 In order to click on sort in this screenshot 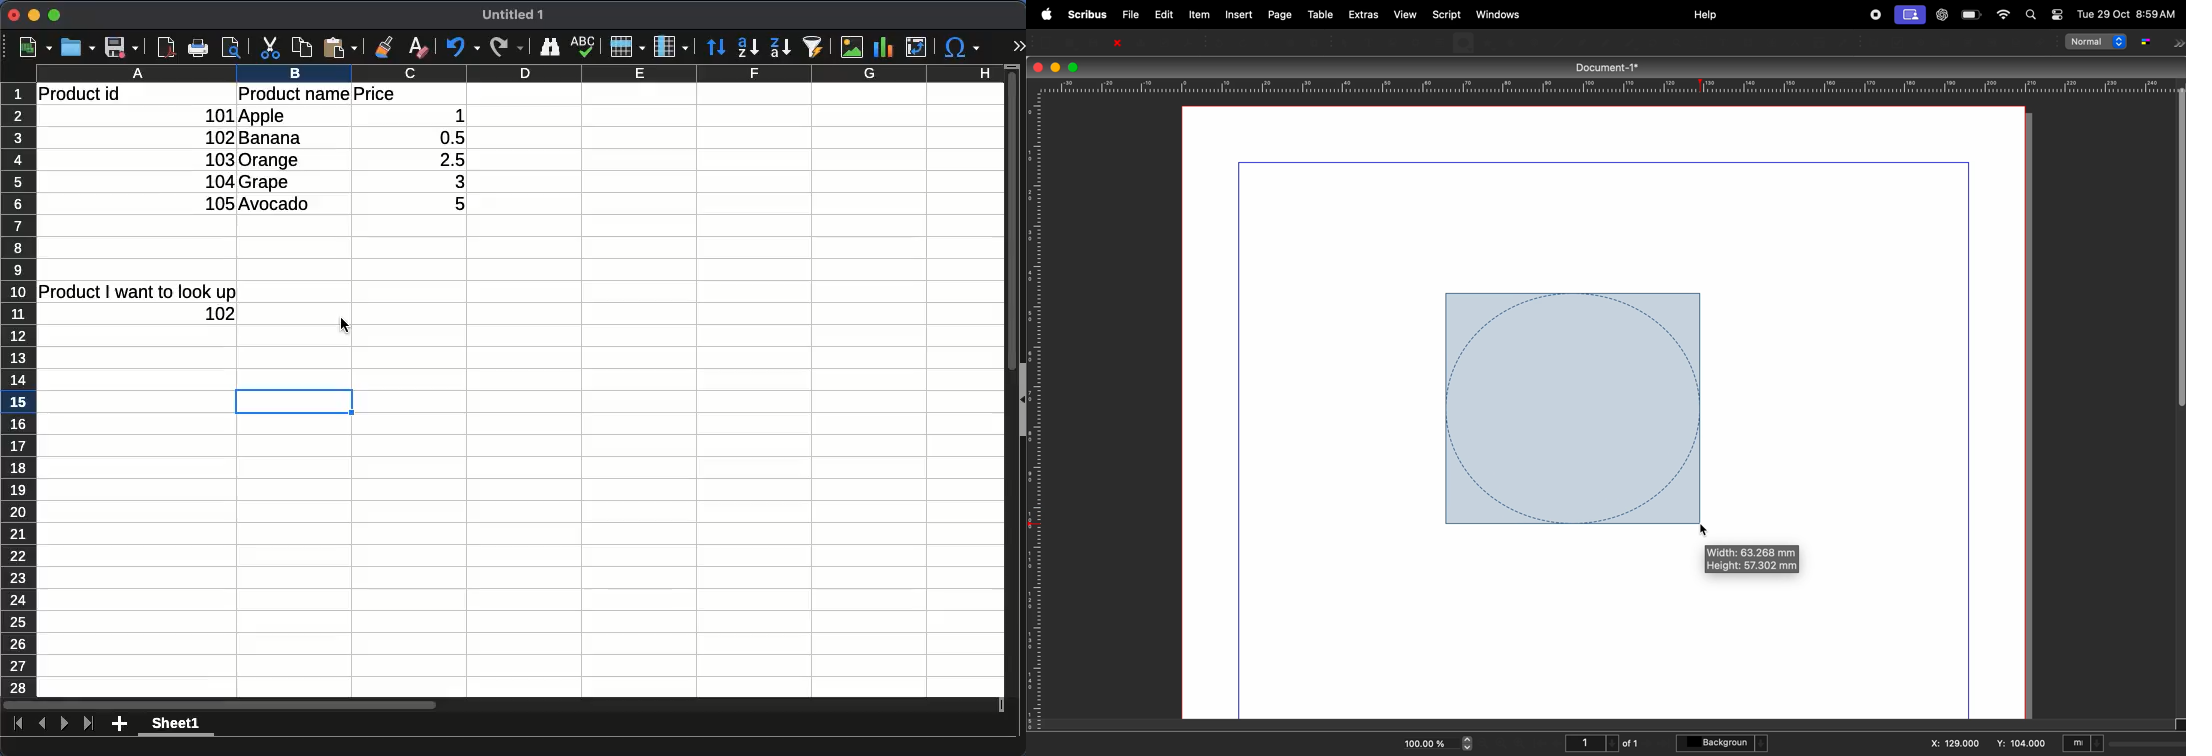, I will do `click(716, 46)`.